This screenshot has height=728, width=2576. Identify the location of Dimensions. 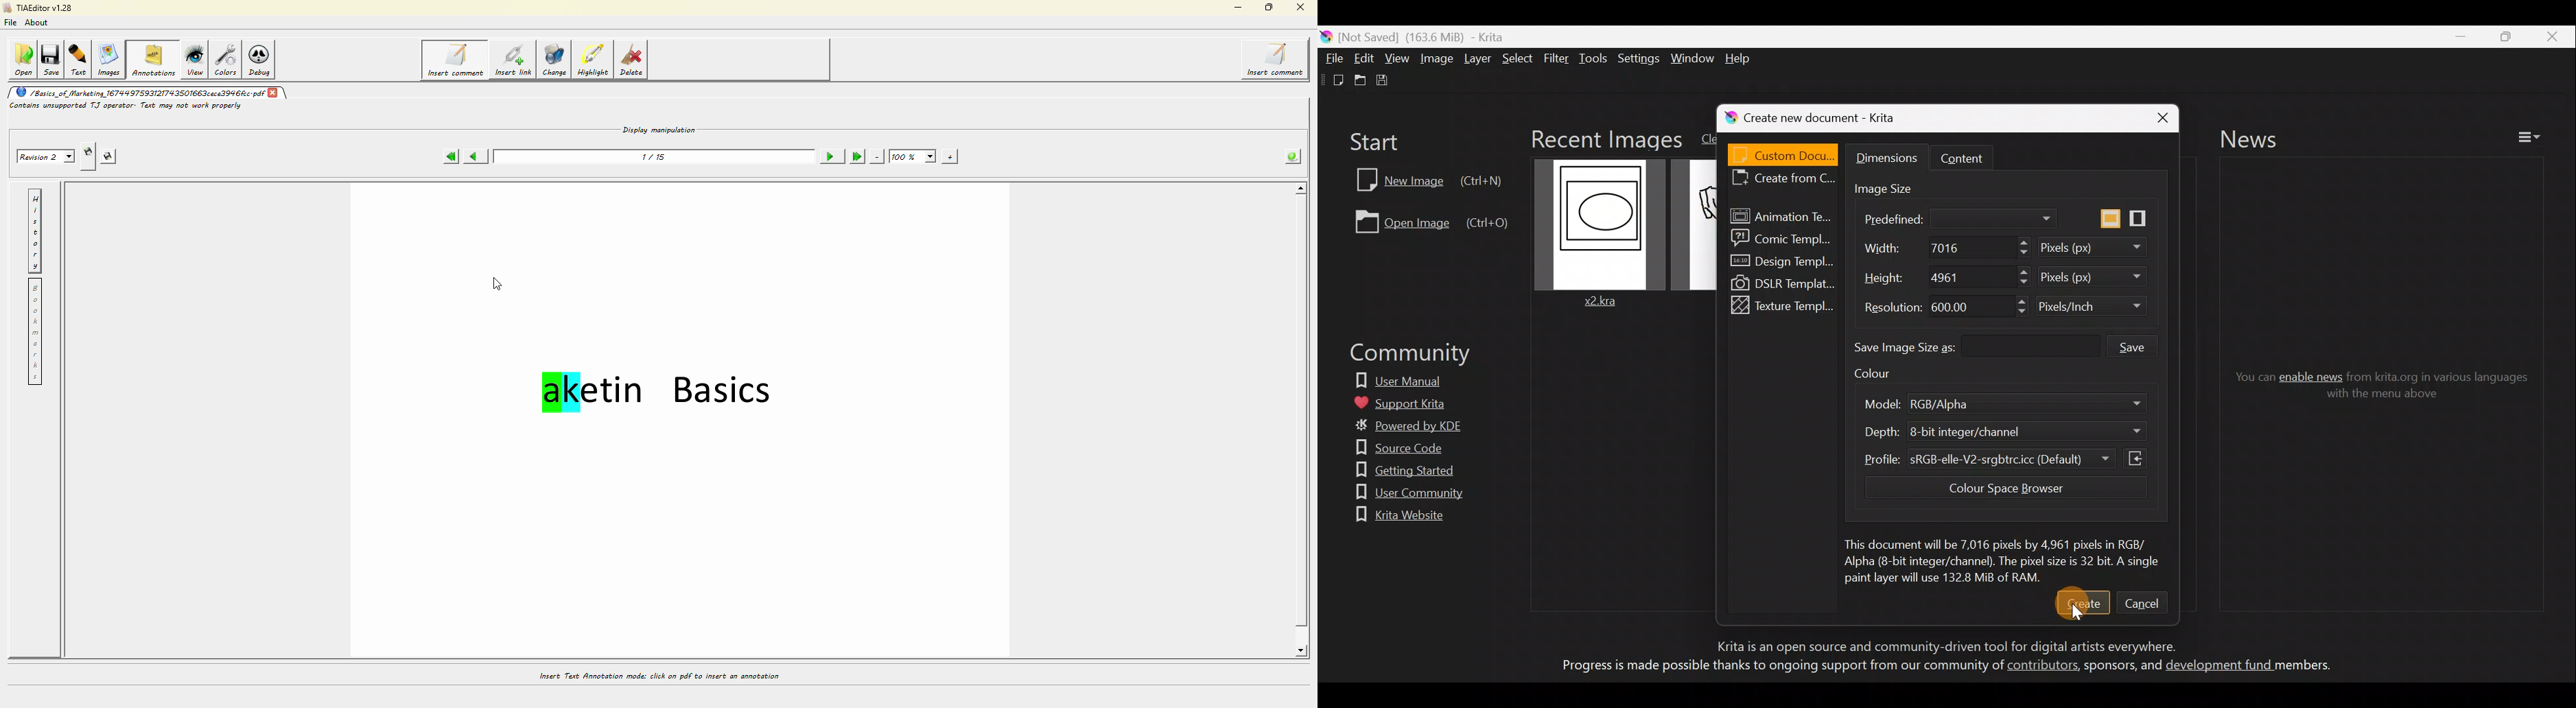
(1889, 159).